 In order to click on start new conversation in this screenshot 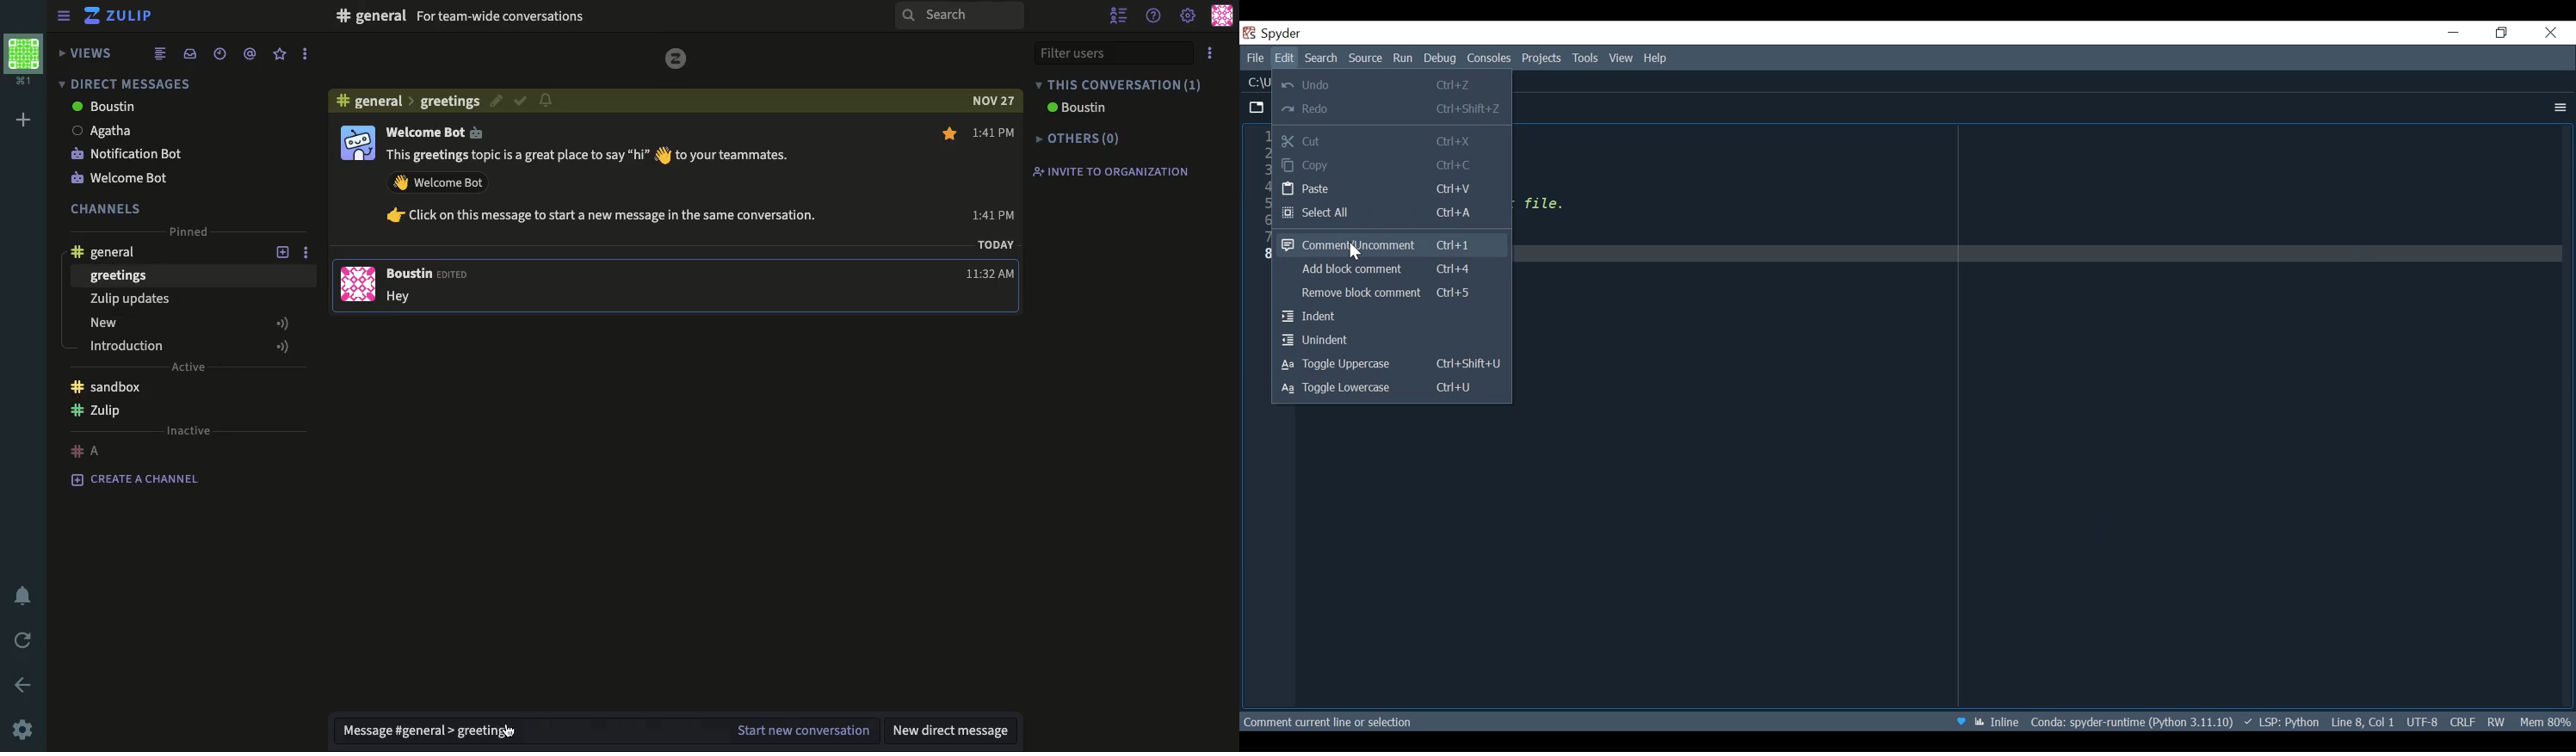, I will do `click(801, 730)`.